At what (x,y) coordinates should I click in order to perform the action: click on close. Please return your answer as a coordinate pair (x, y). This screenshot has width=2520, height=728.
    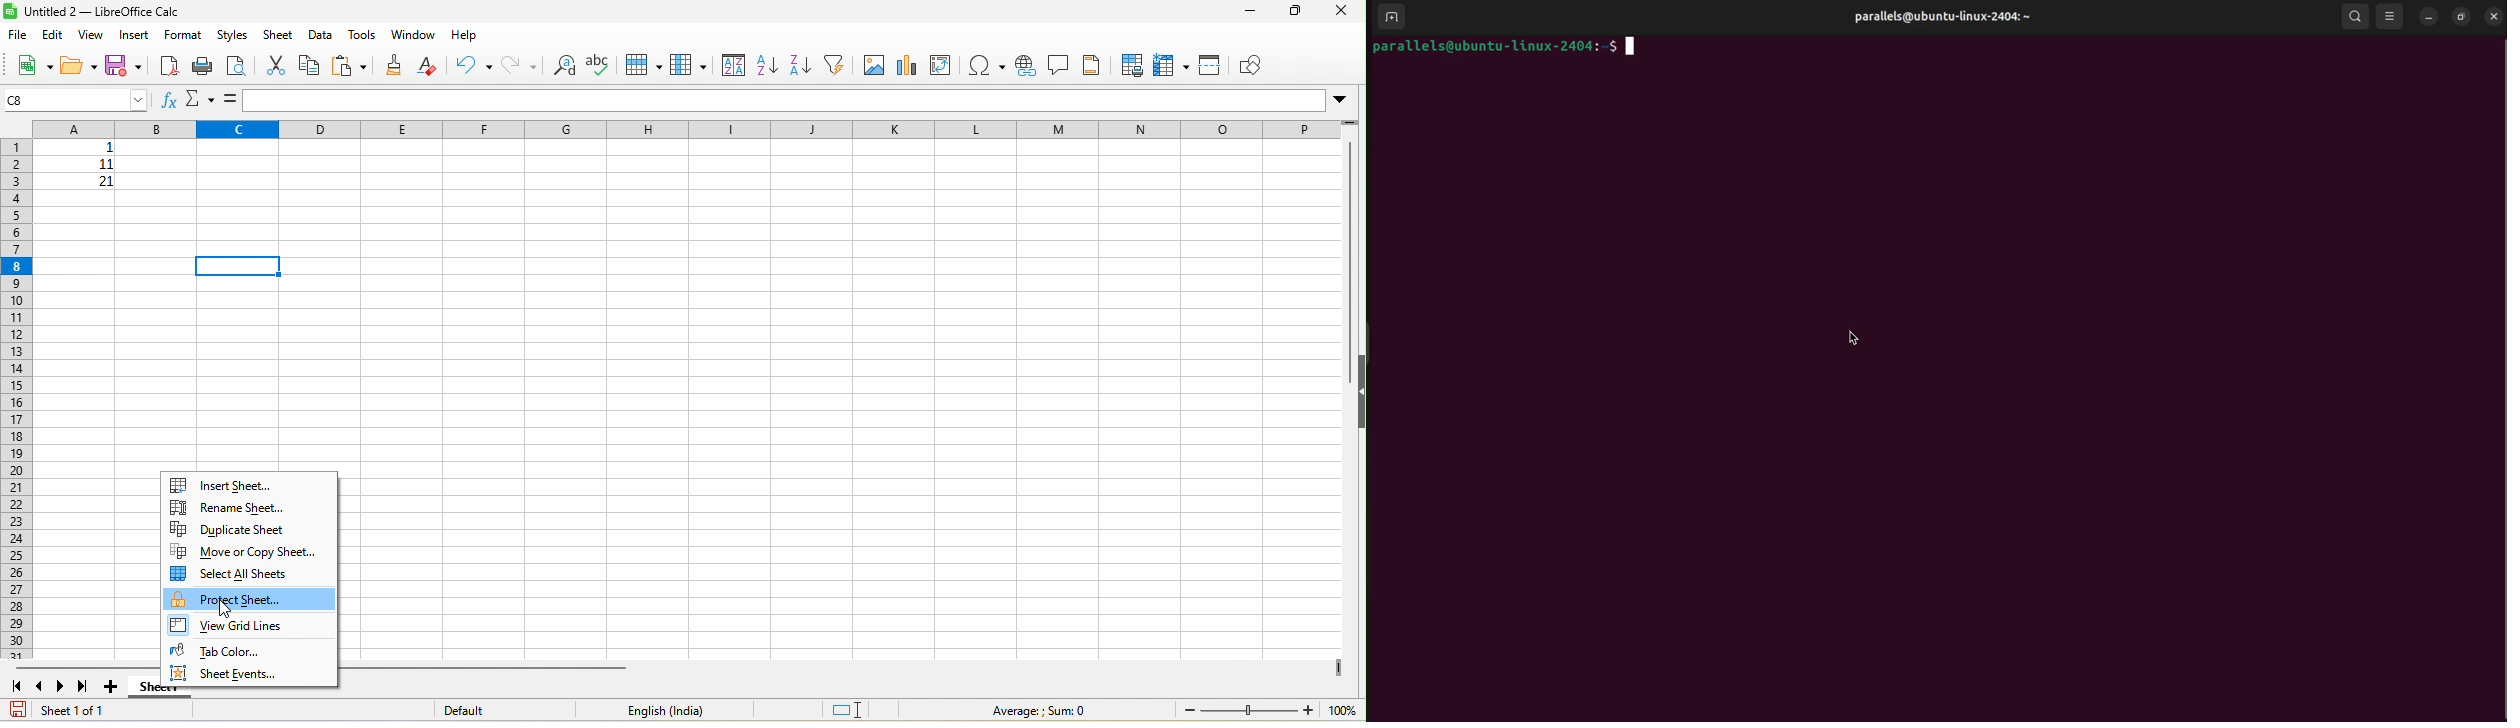
    Looking at the image, I should click on (2496, 16).